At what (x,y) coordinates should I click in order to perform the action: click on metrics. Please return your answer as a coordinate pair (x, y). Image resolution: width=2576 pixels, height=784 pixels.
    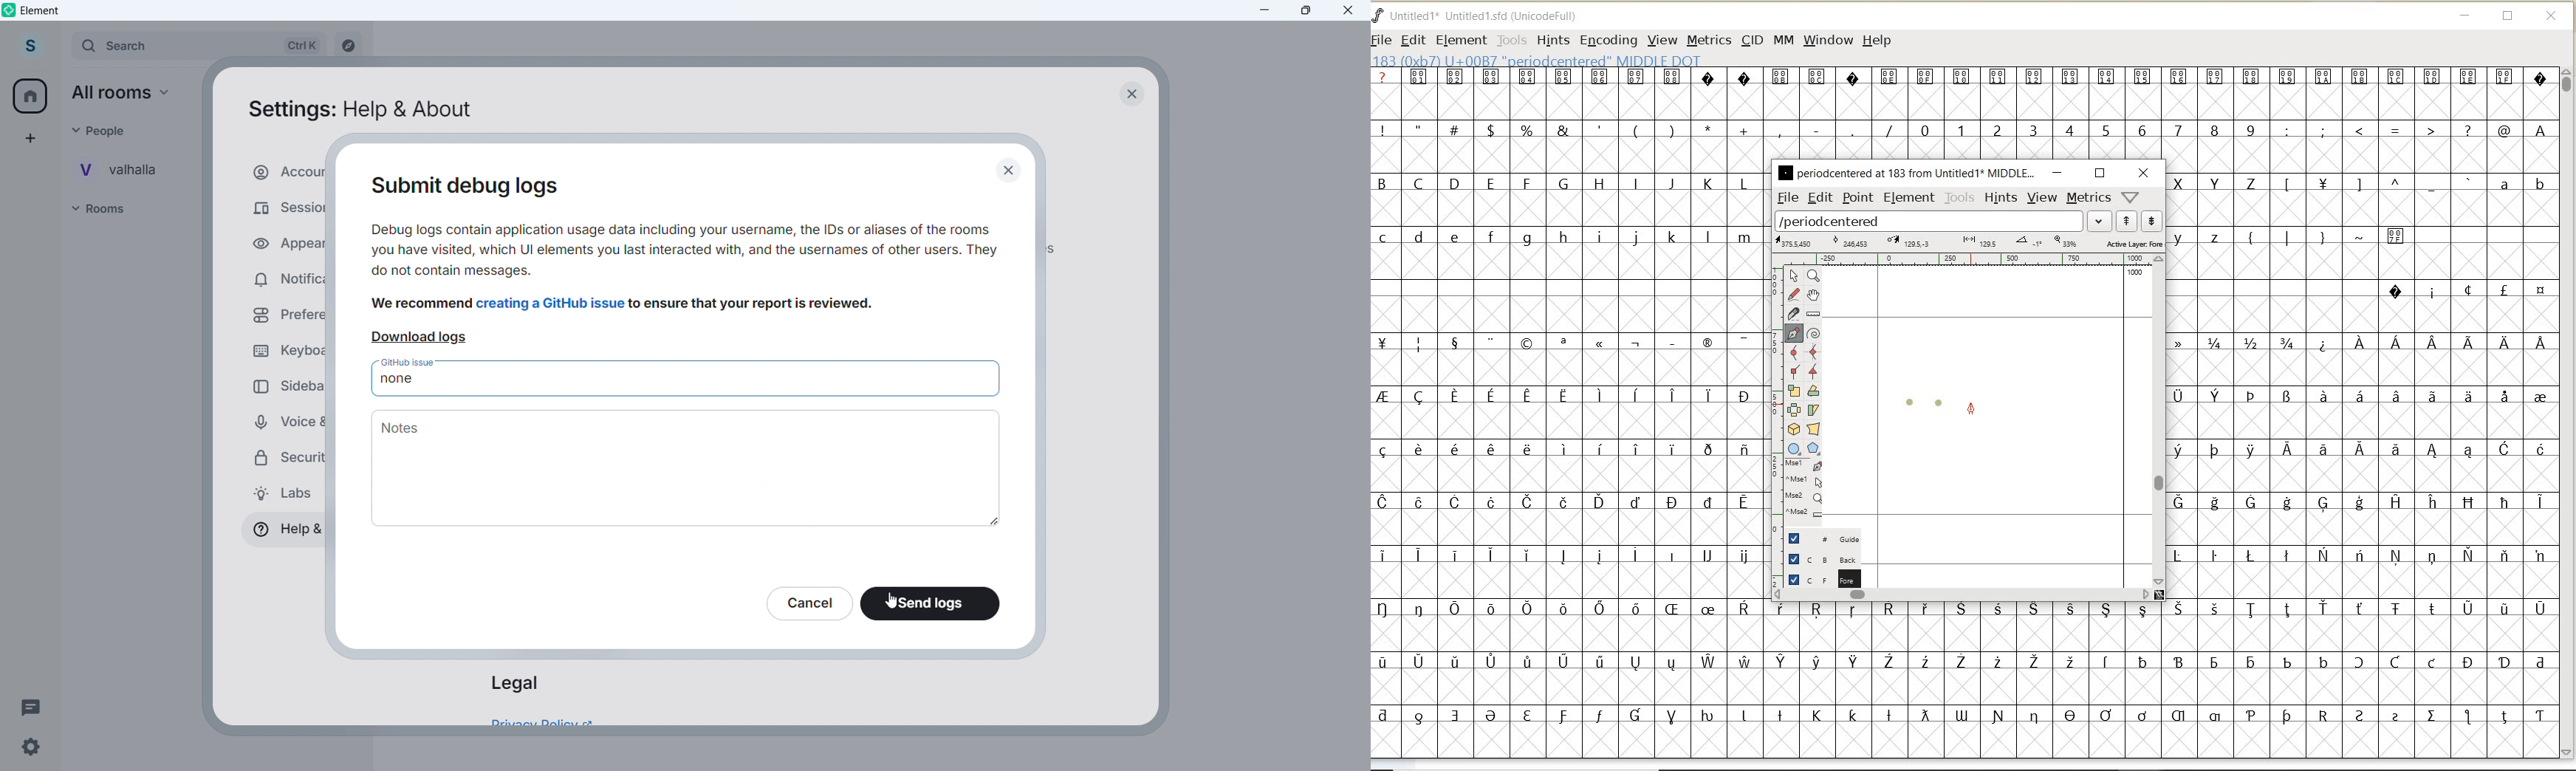
    Looking at the image, I should click on (2089, 198).